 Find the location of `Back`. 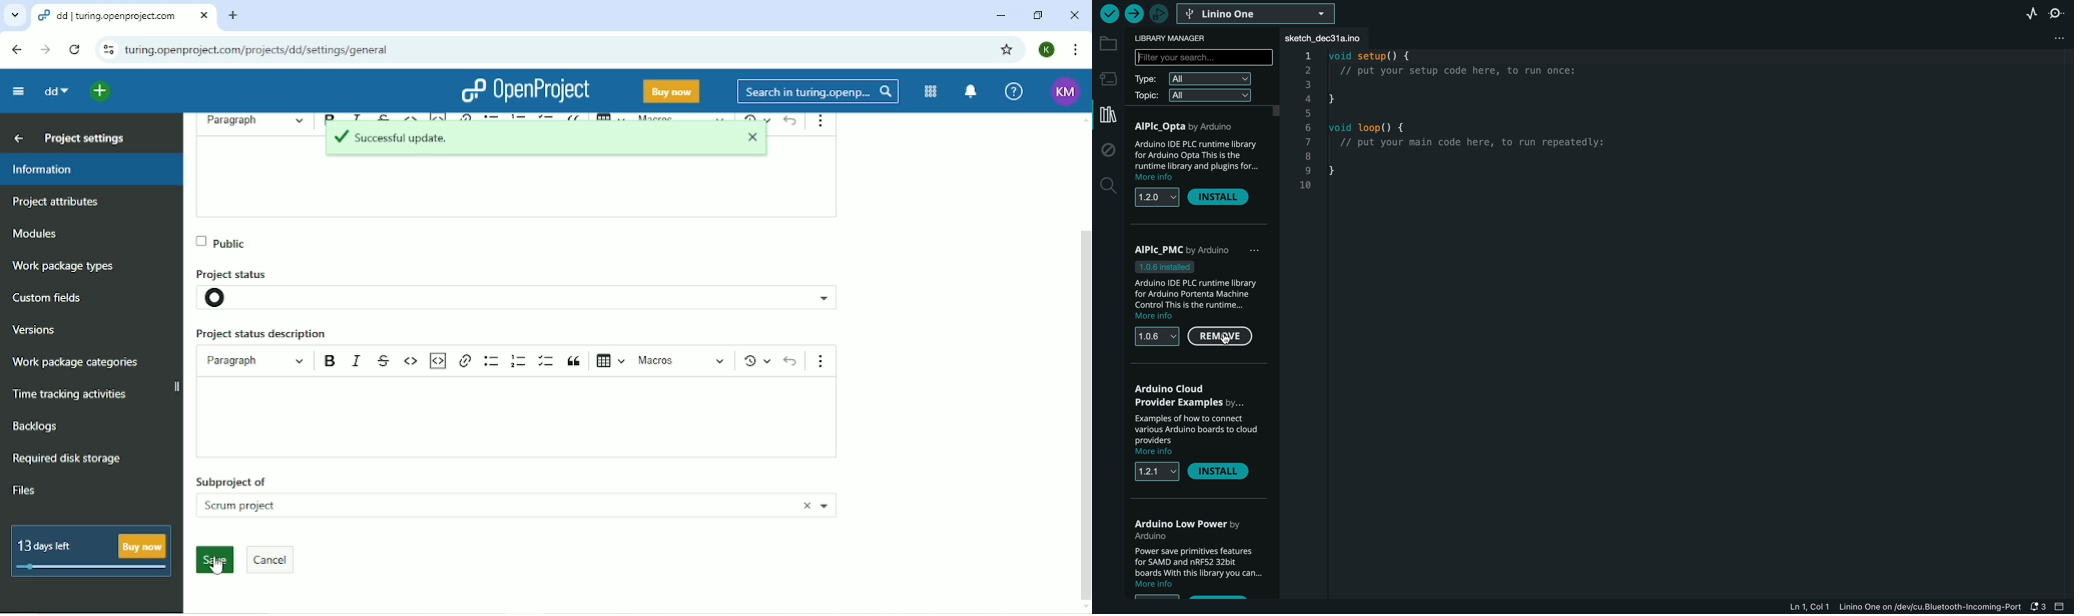

Back is located at coordinates (19, 50).